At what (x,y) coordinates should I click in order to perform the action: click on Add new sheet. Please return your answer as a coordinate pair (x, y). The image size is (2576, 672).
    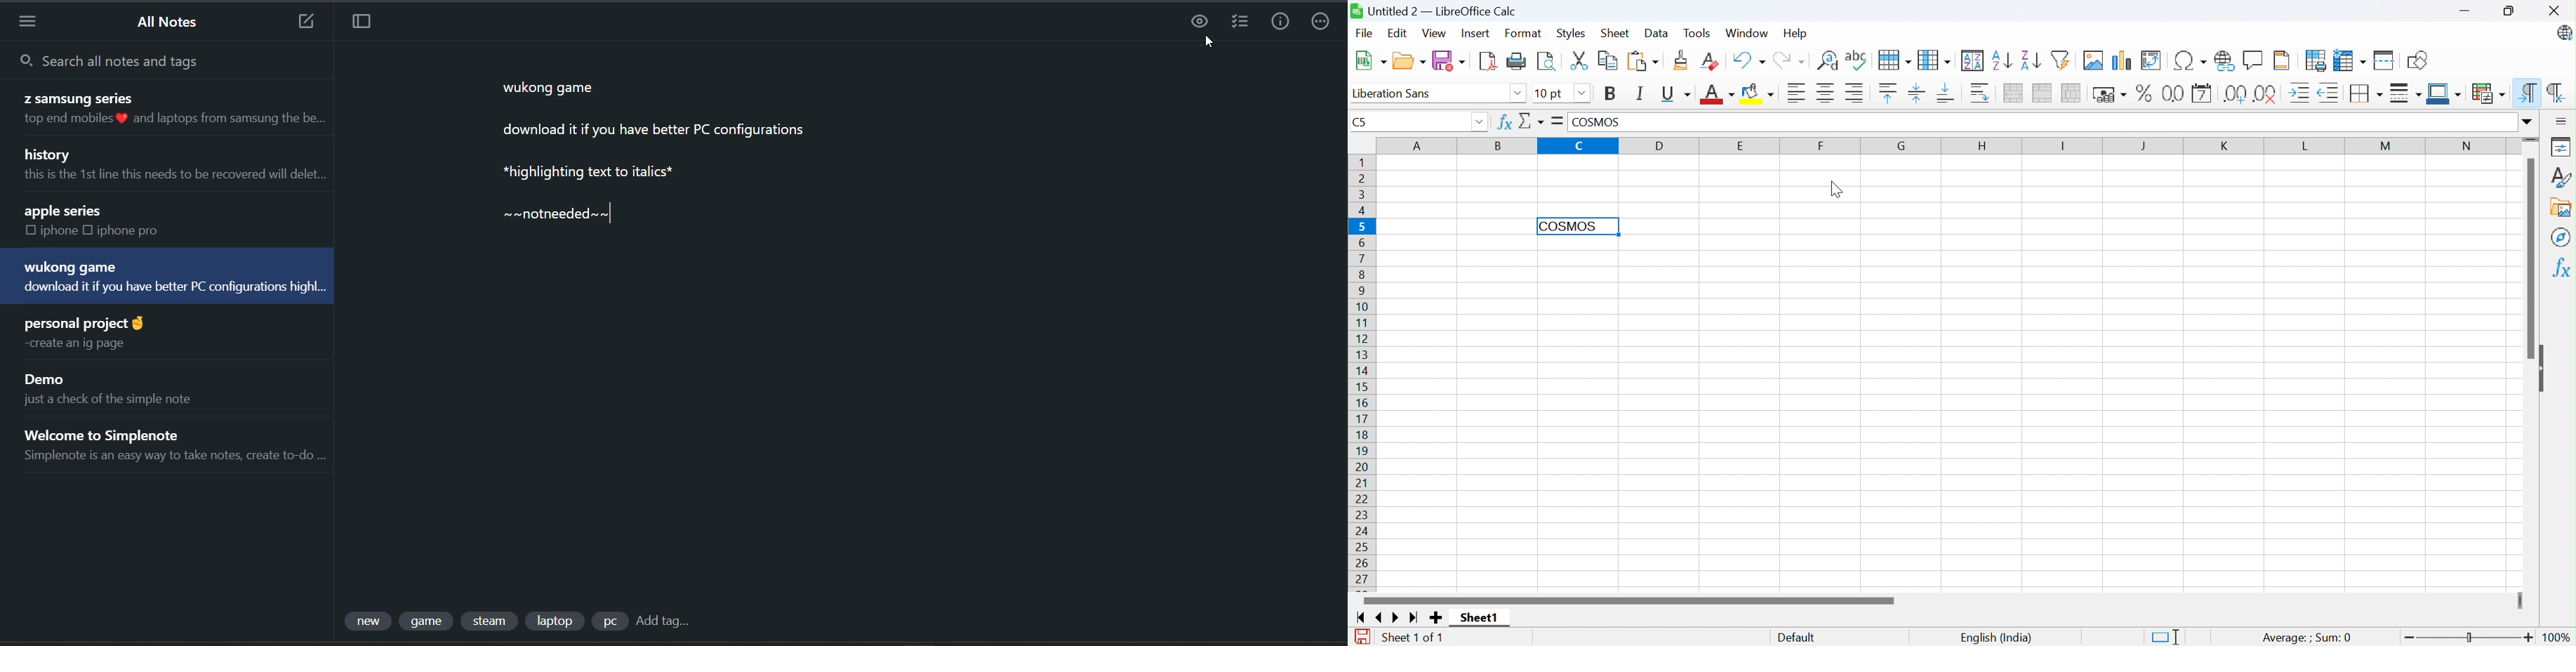
    Looking at the image, I should click on (1436, 618).